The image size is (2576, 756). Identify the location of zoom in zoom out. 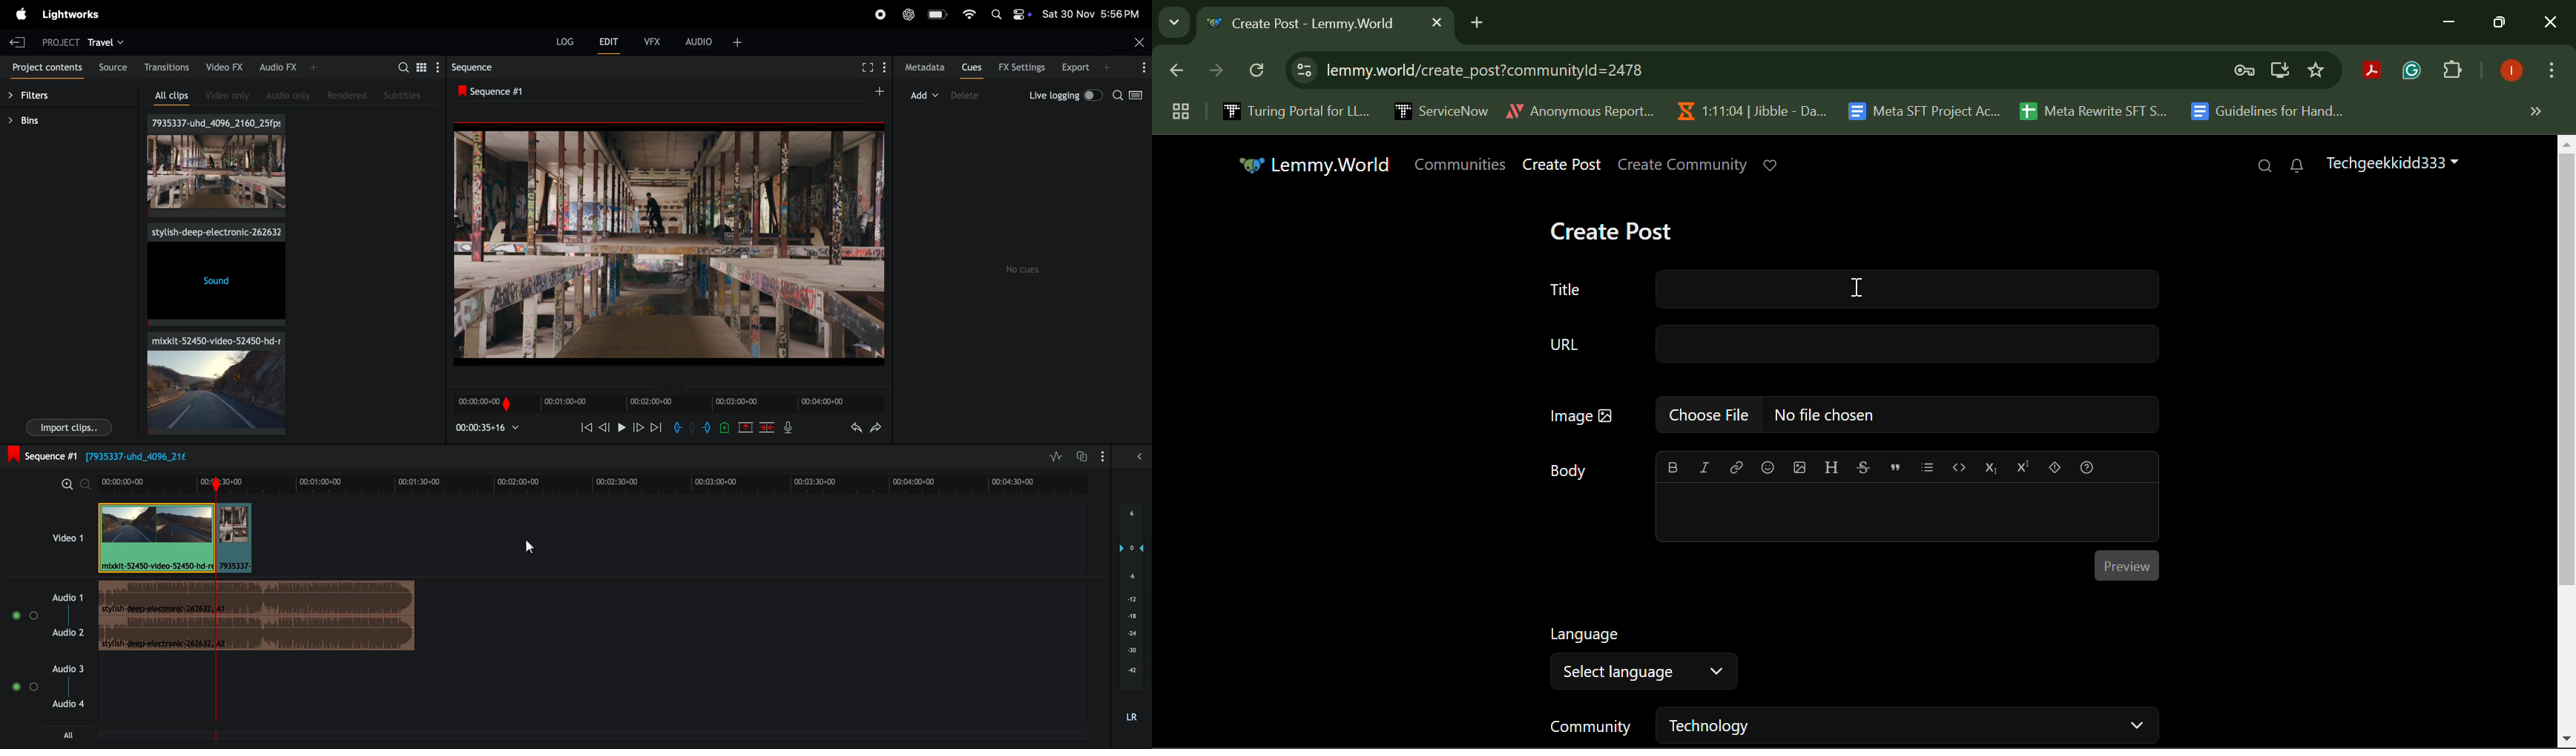
(69, 484).